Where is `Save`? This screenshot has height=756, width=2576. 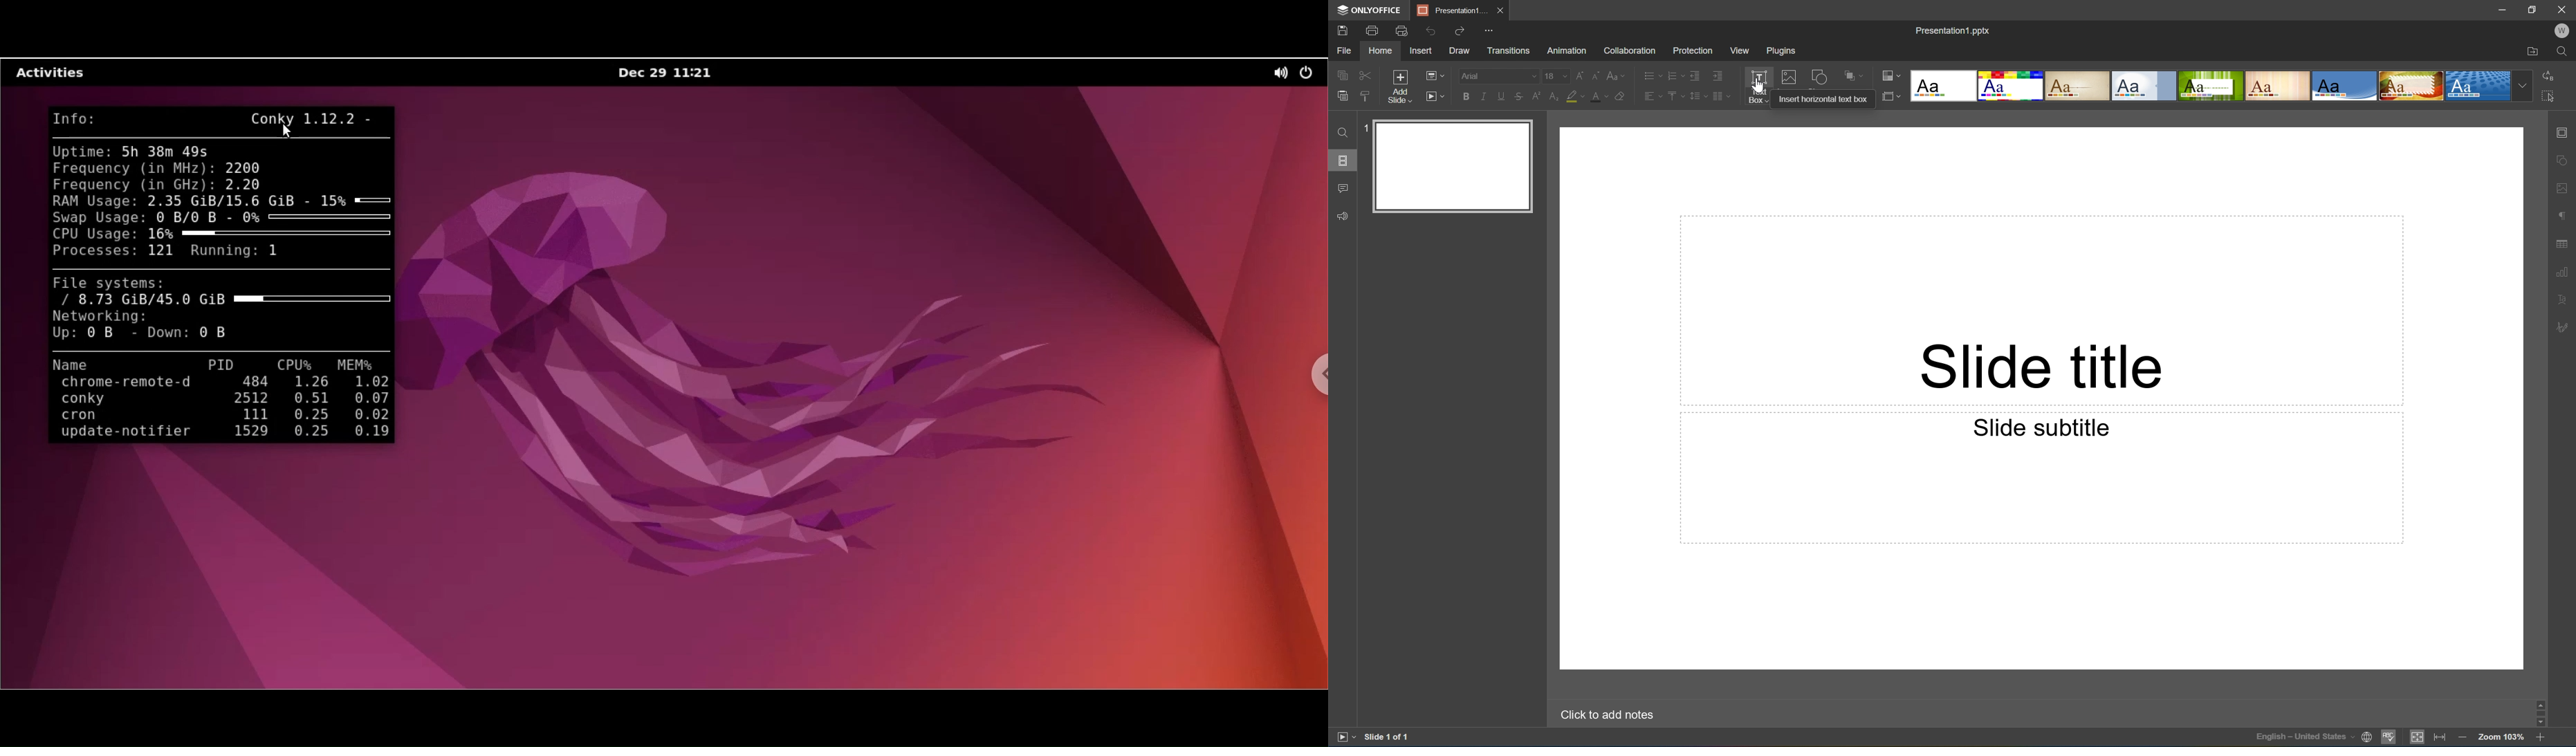 Save is located at coordinates (1341, 30).